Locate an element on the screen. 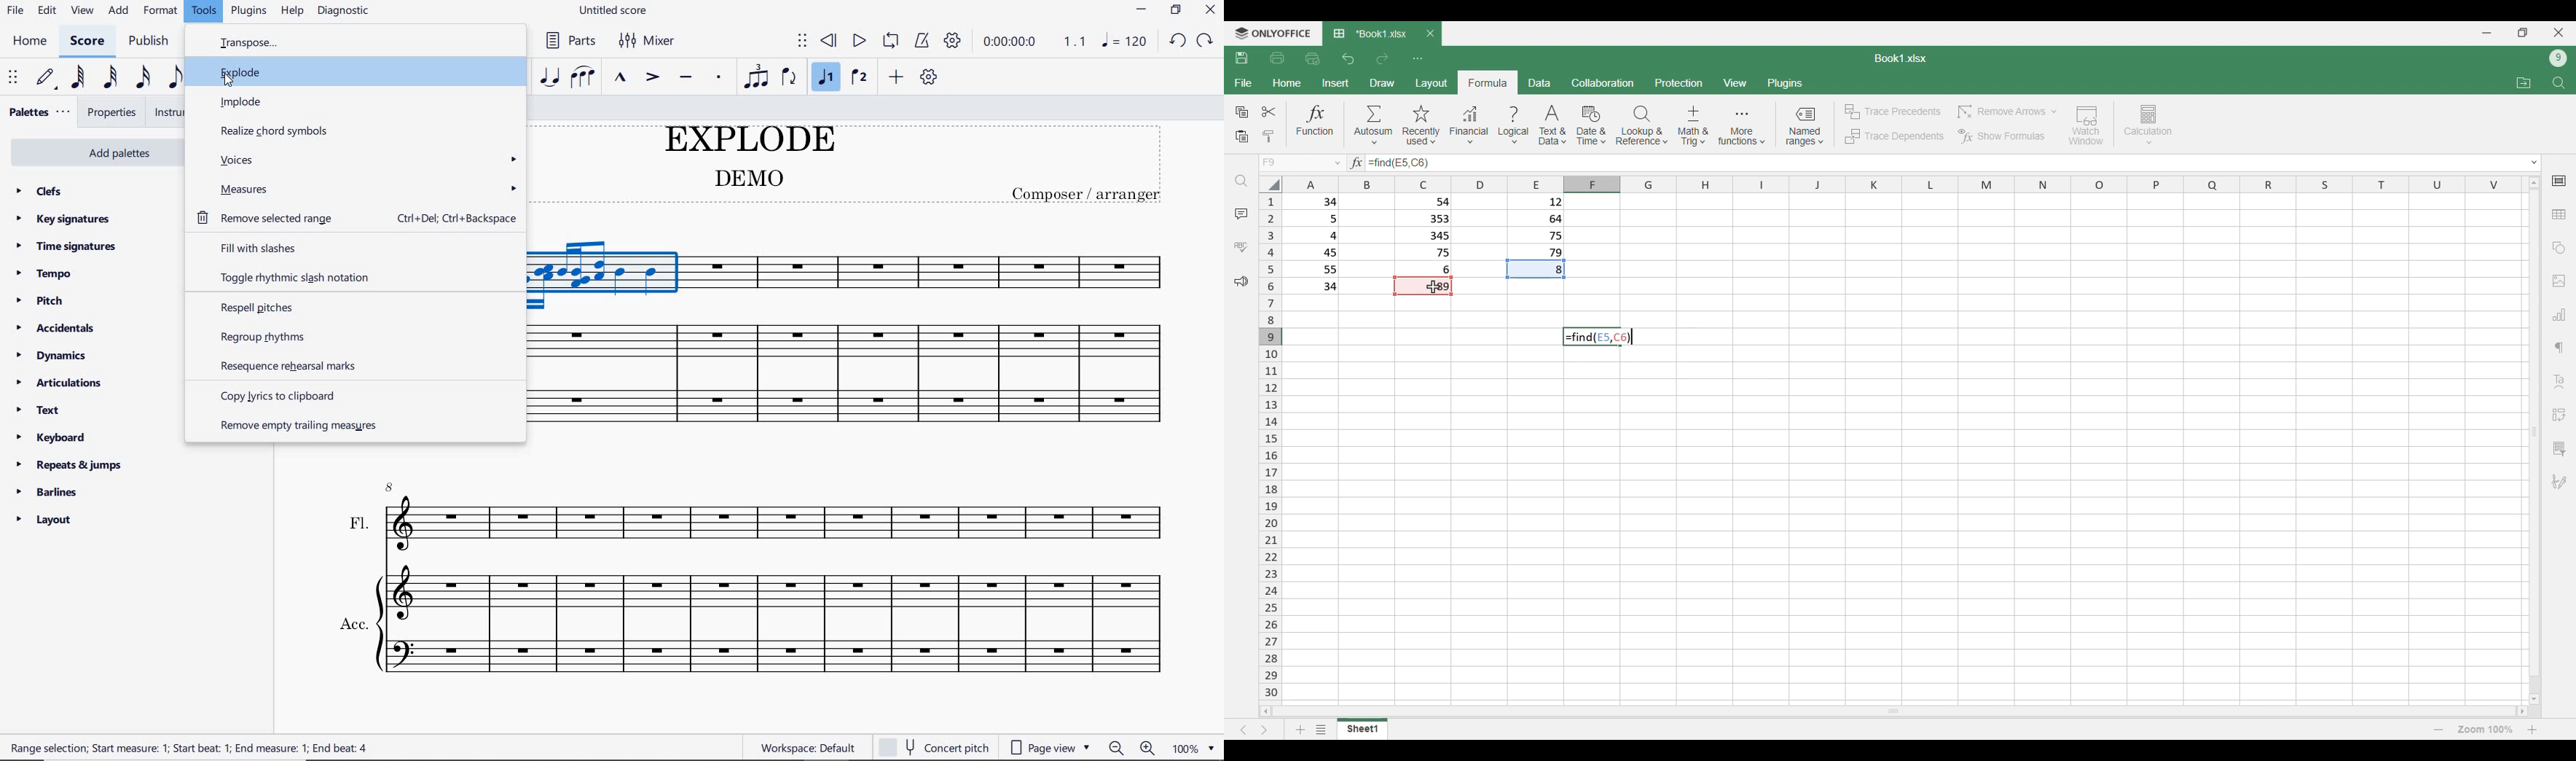 This screenshot has width=2576, height=784. Save is located at coordinates (1242, 58).